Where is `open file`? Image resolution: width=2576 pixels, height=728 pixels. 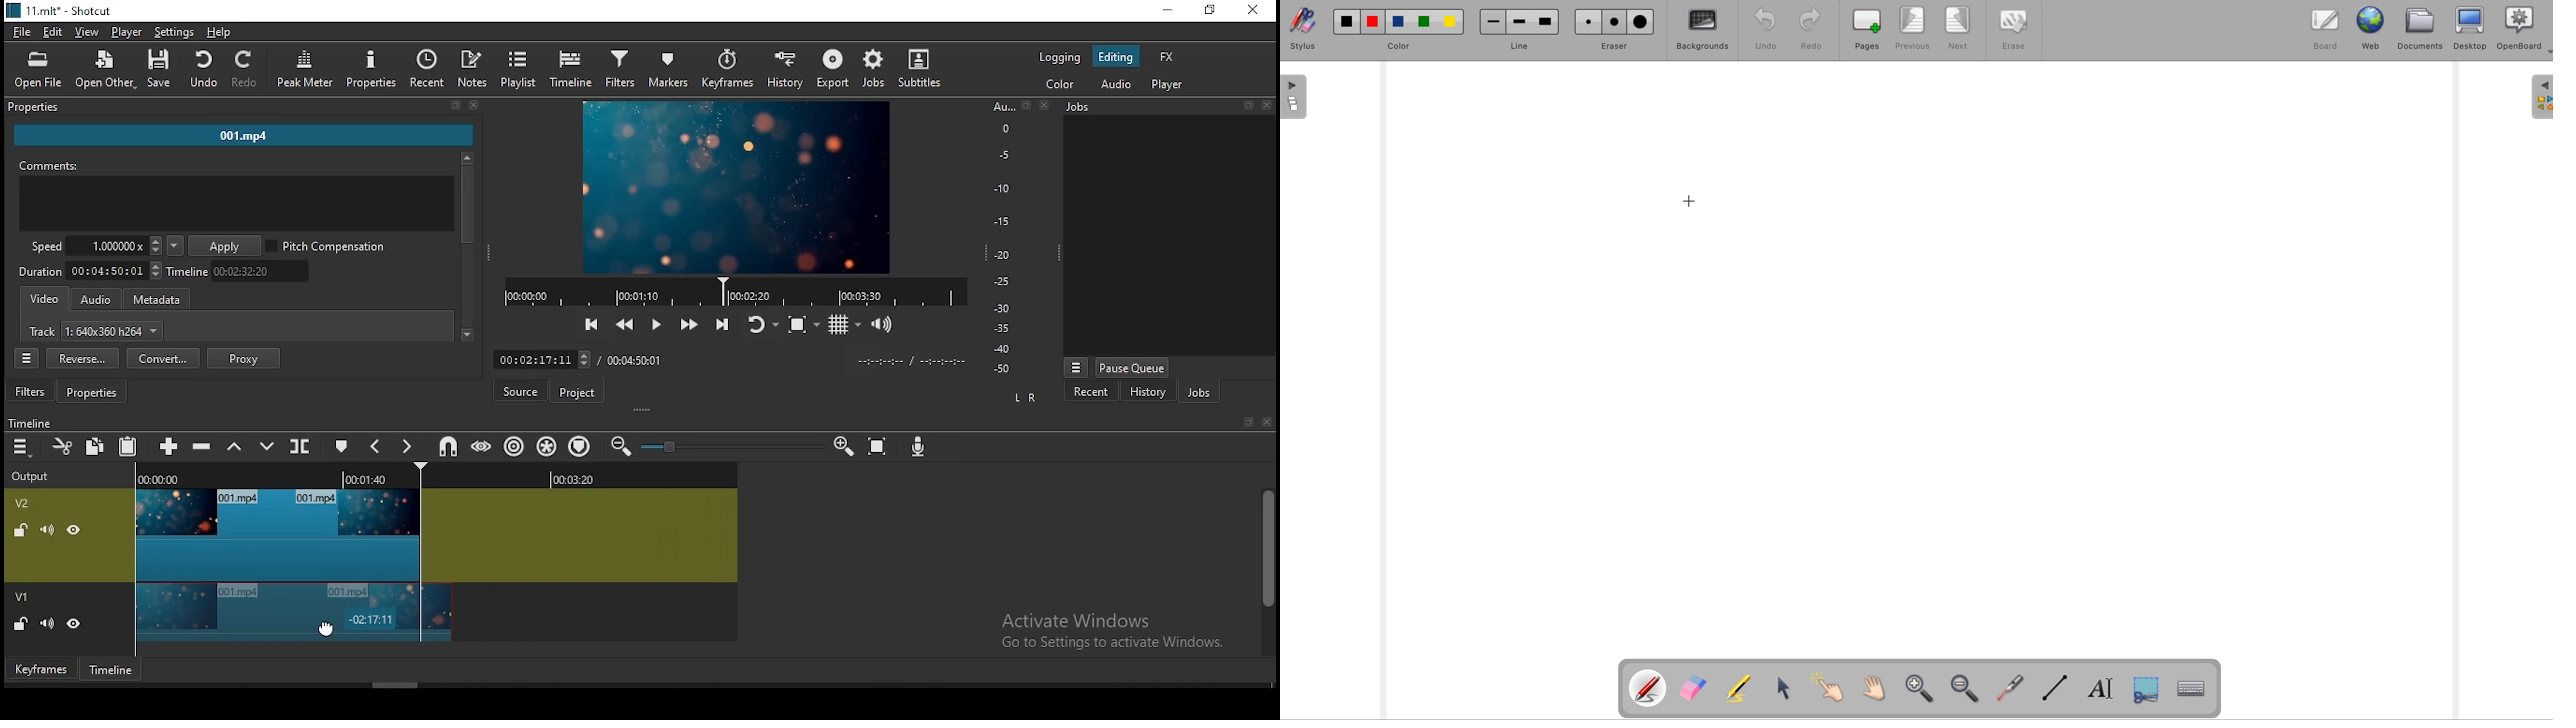 open file is located at coordinates (38, 67).